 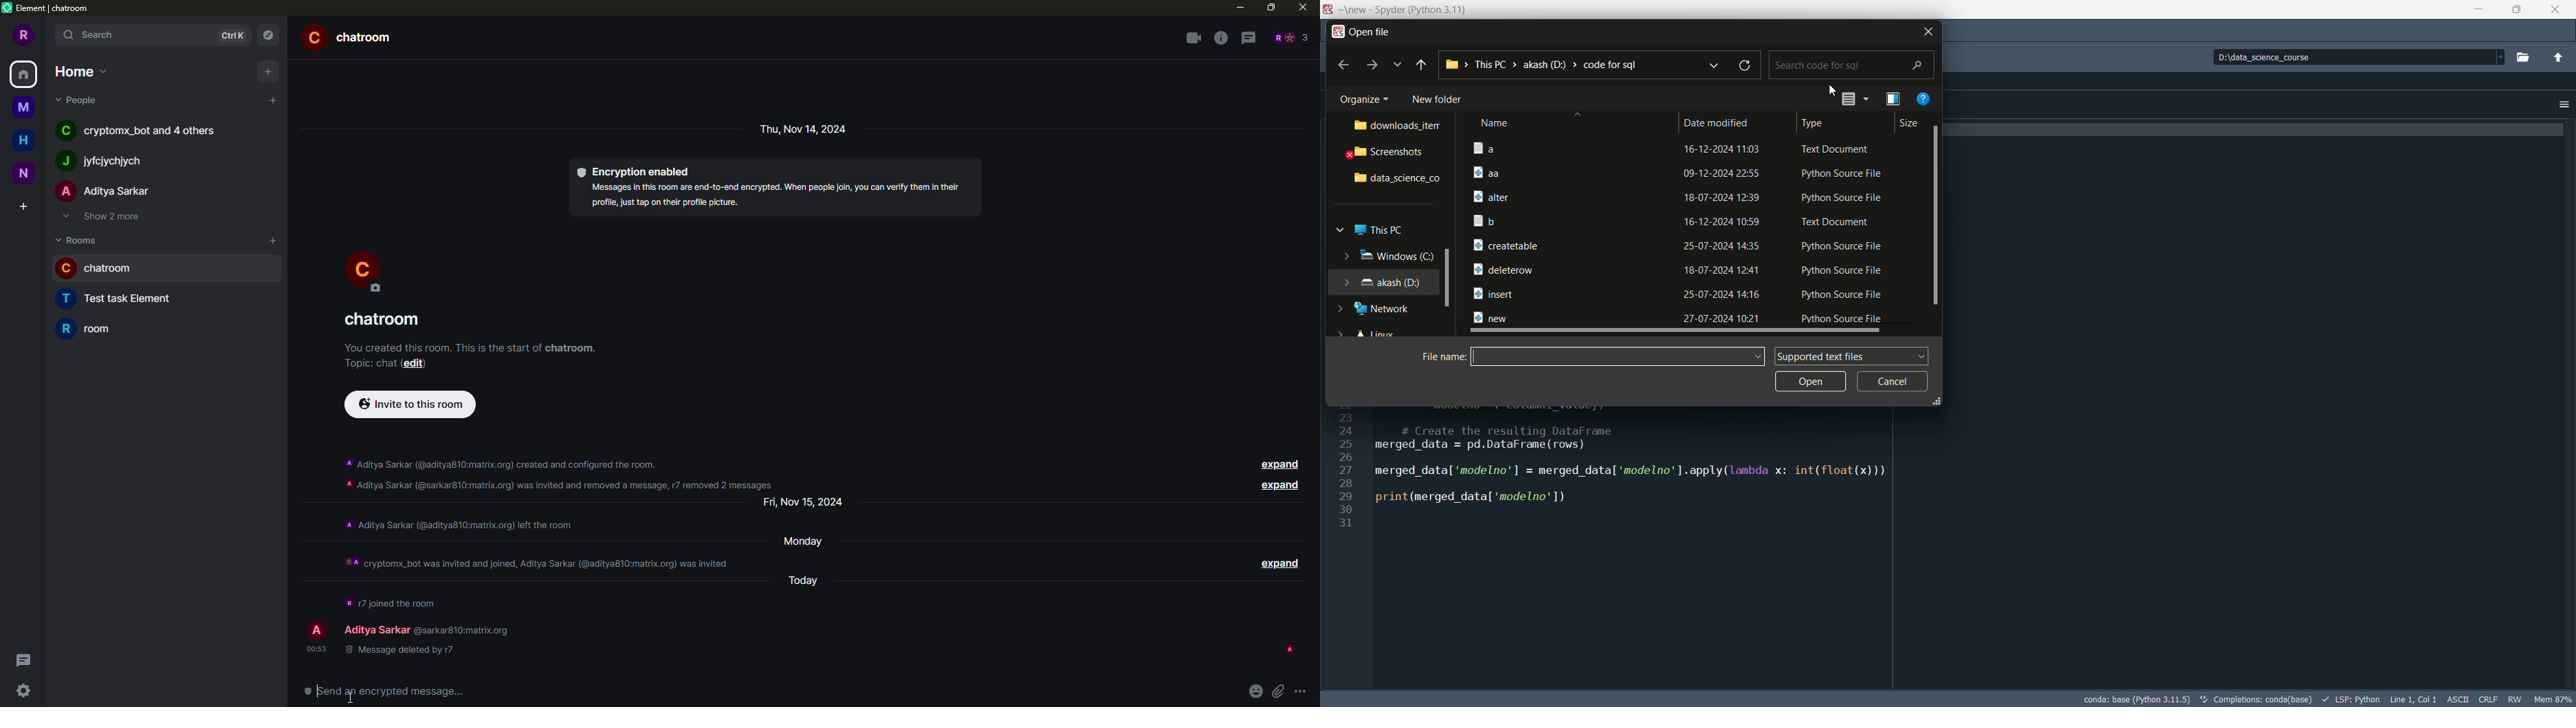 I want to click on home, so click(x=25, y=73).